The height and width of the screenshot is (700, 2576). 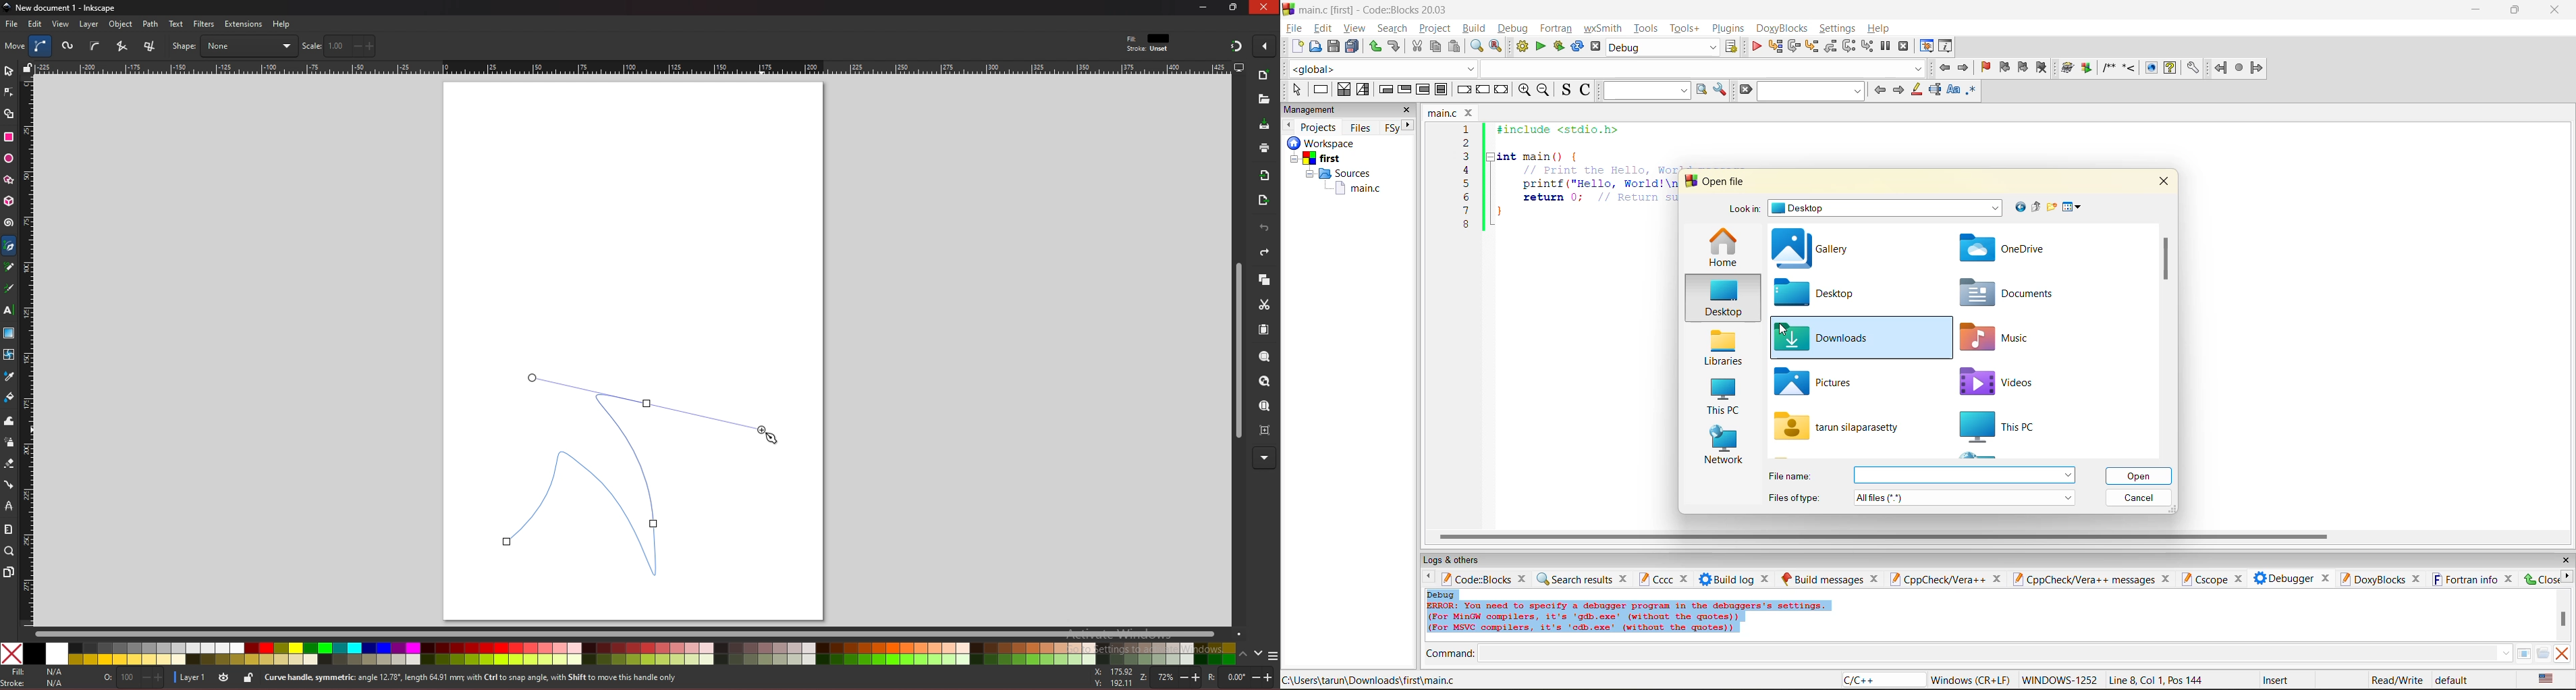 What do you see at coordinates (1664, 47) in the screenshot?
I see `build target` at bounding box center [1664, 47].